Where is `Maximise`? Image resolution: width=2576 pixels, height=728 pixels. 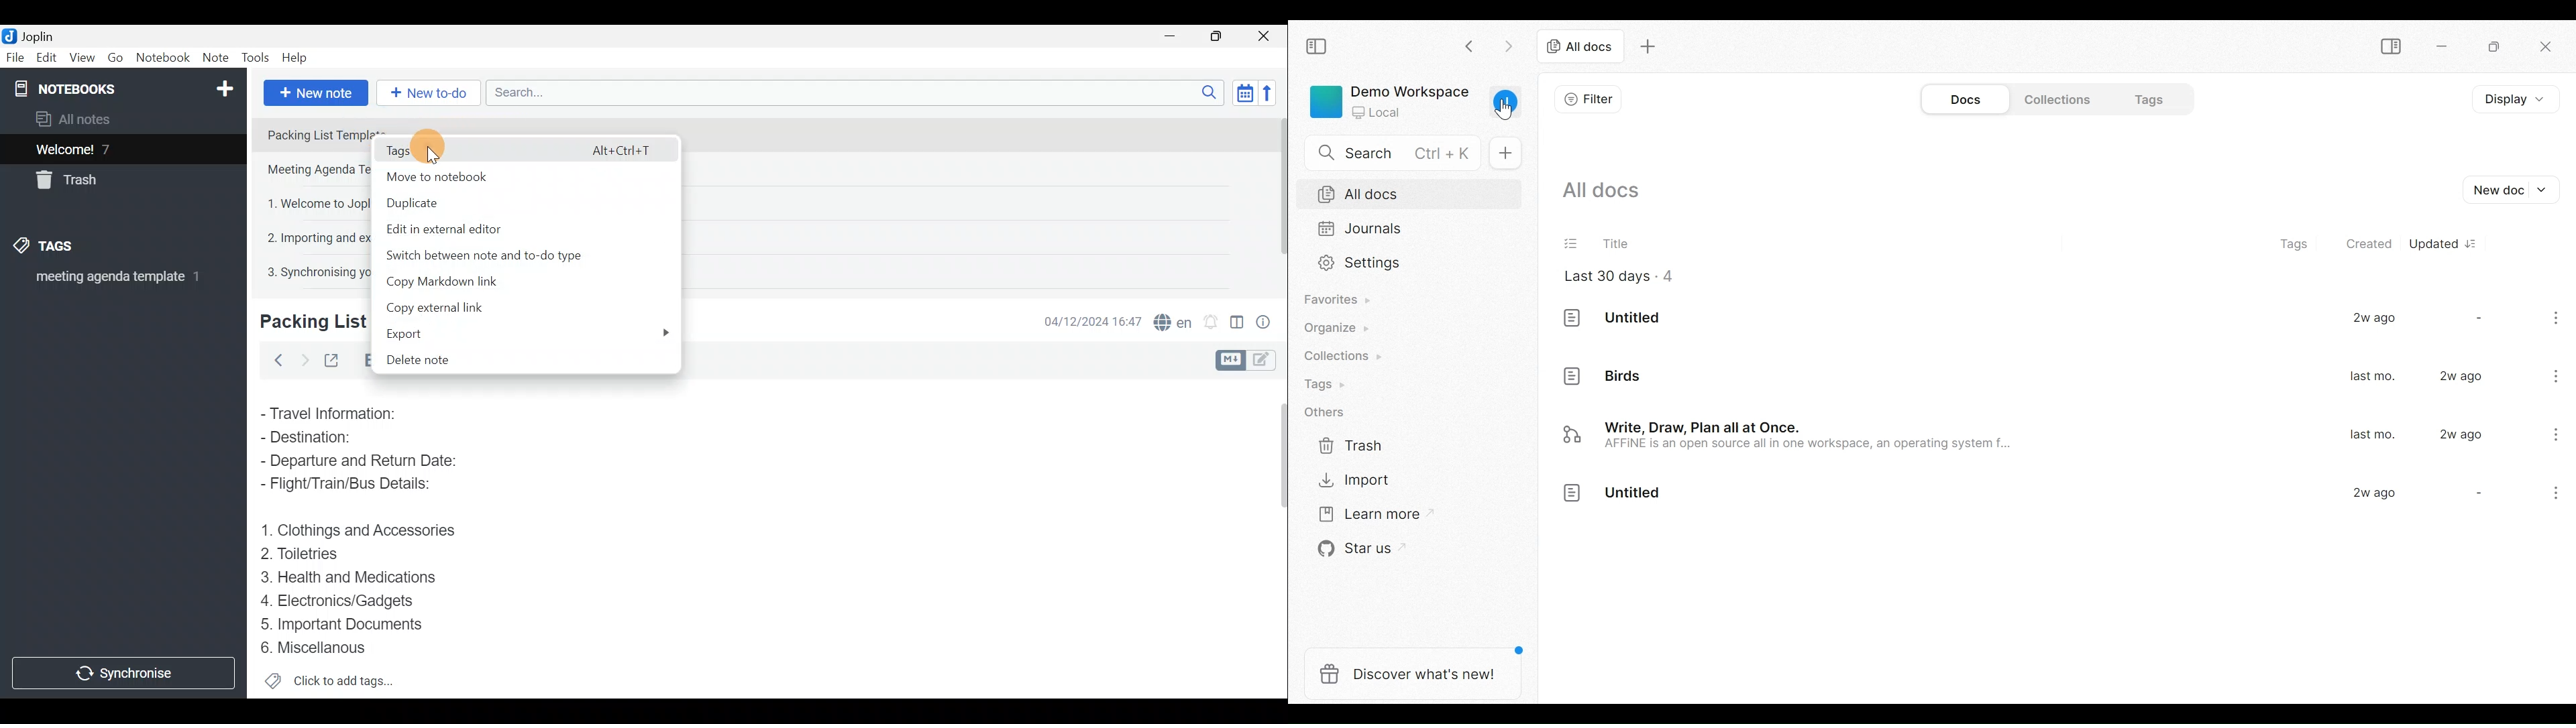
Maximise is located at coordinates (1221, 36).